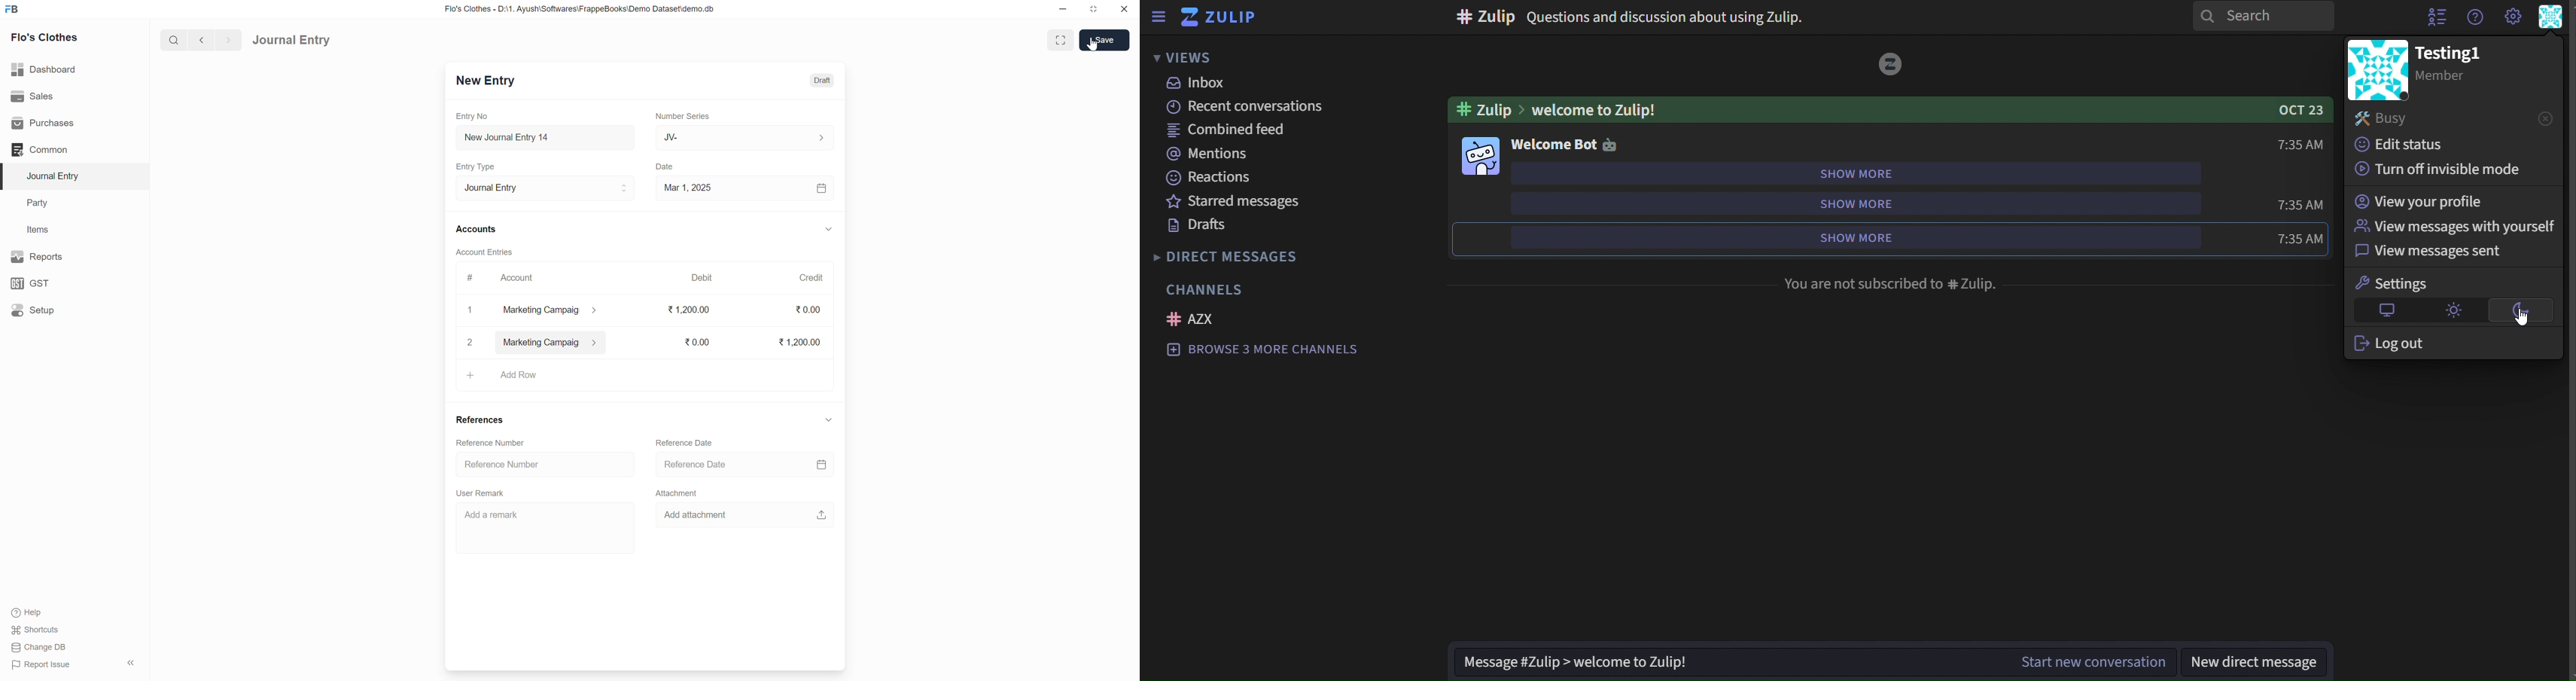  What do you see at coordinates (291, 41) in the screenshot?
I see `Journal Entry` at bounding box center [291, 41].